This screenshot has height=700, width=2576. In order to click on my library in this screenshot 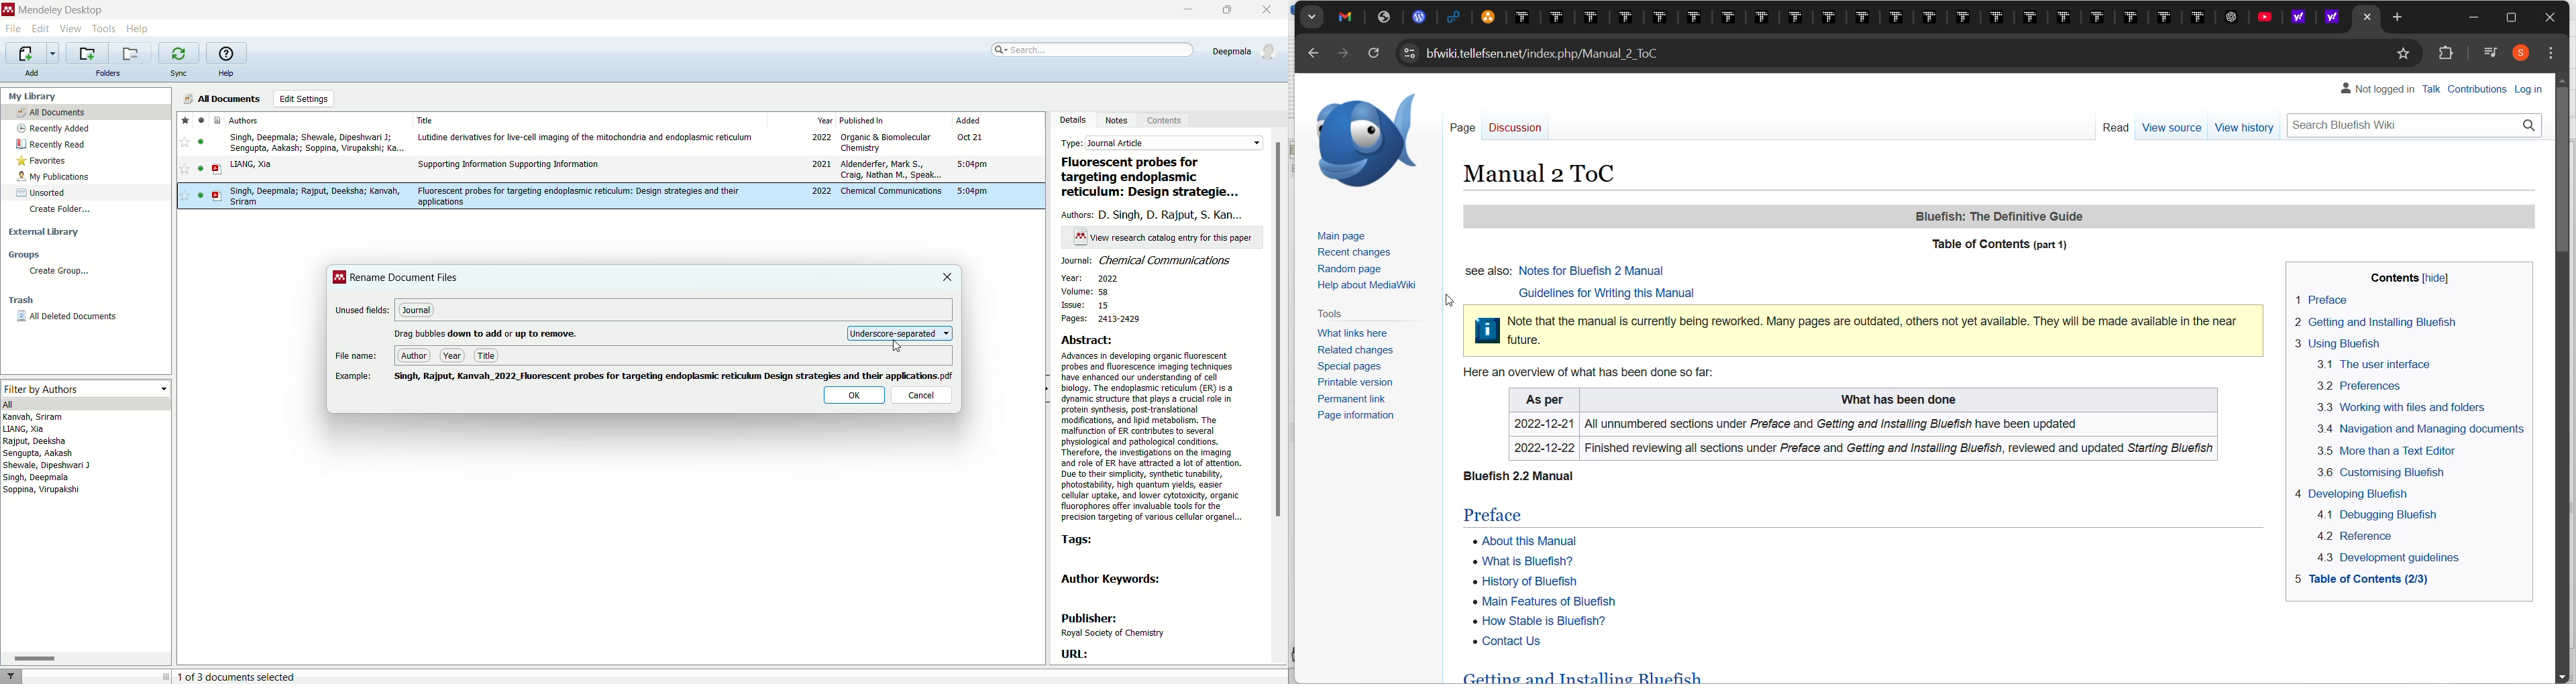, I will do `click(34, 96)`.